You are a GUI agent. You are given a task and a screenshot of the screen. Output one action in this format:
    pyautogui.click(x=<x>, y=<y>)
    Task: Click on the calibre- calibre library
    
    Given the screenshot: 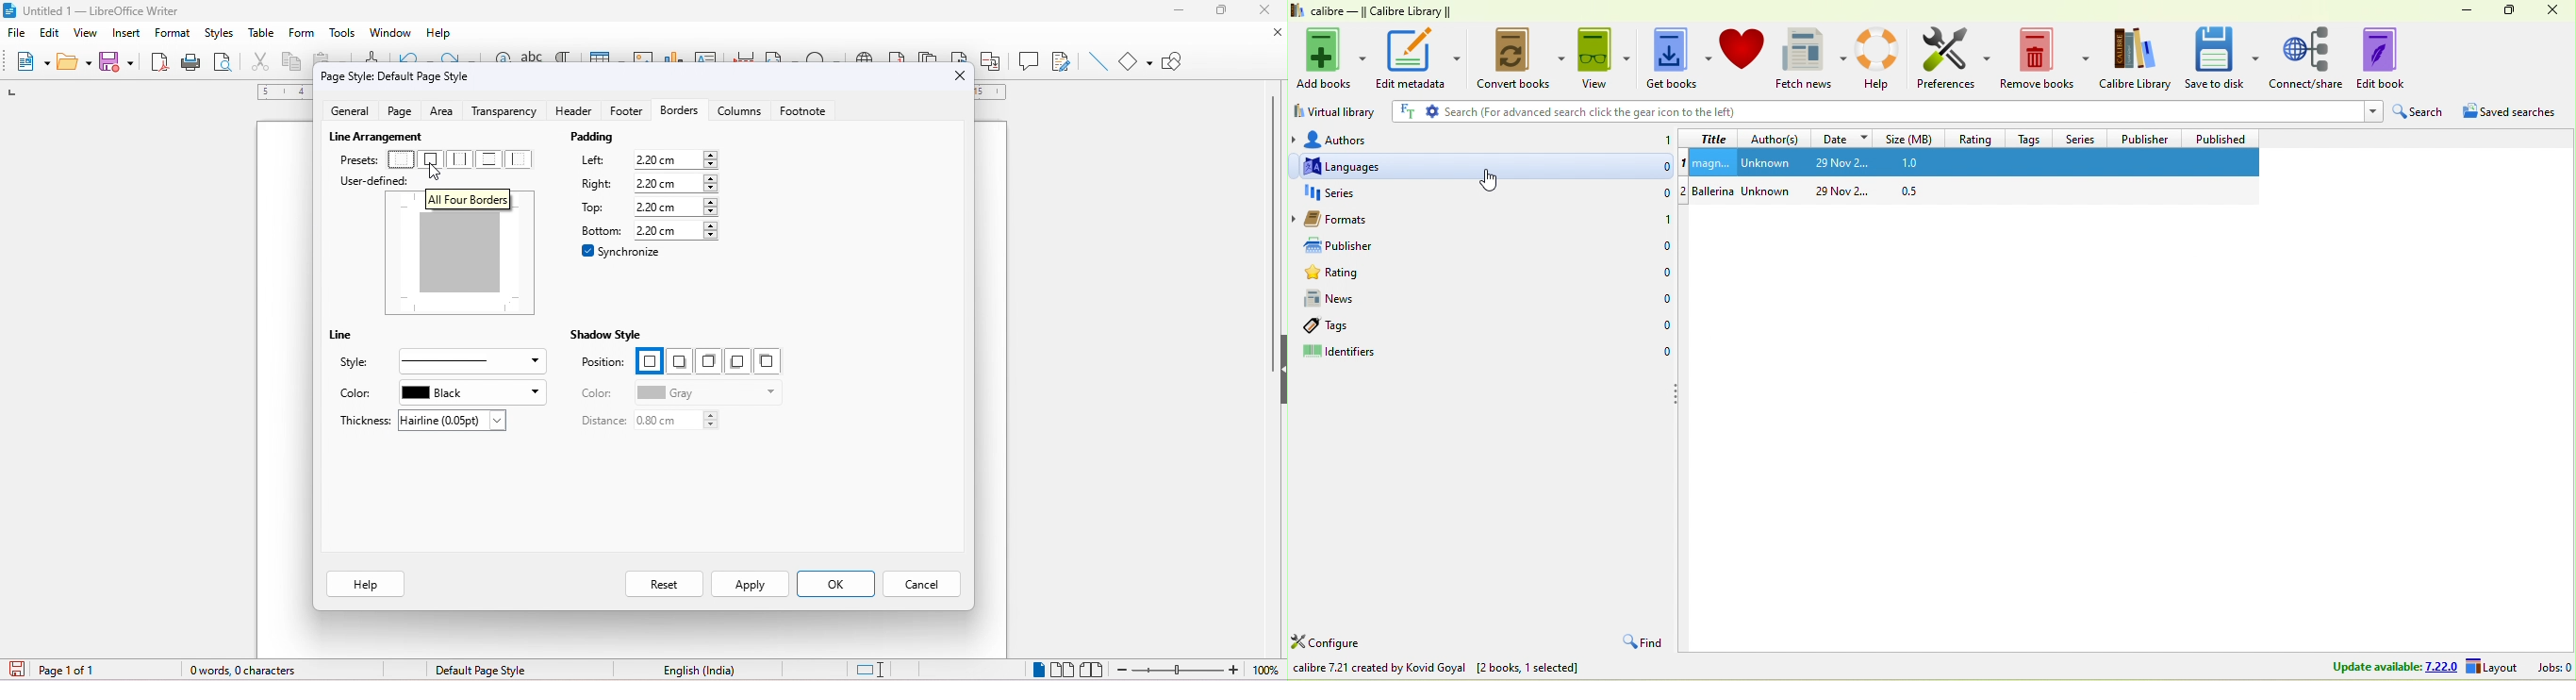 What is the action you would take?
    pyautogui.click(x=1387, y=10)
    